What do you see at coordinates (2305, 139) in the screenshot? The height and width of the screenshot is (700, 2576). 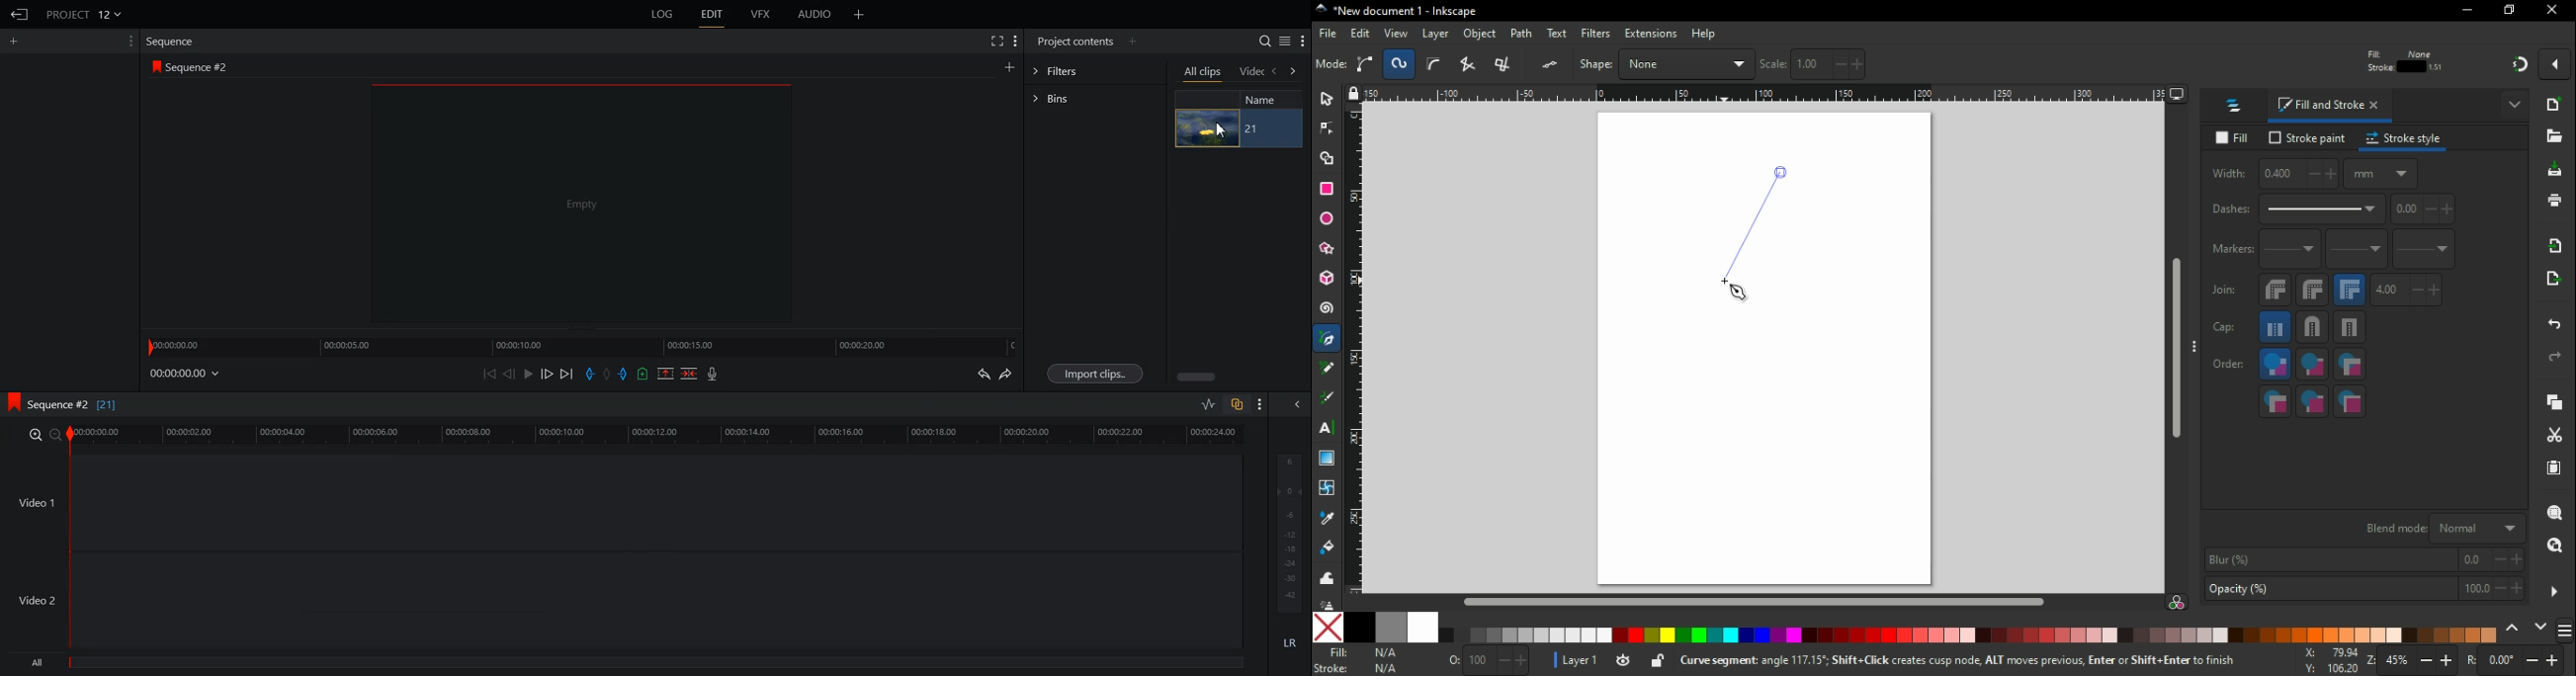 I see `stroke paint` at bounding box center [2305, 139].